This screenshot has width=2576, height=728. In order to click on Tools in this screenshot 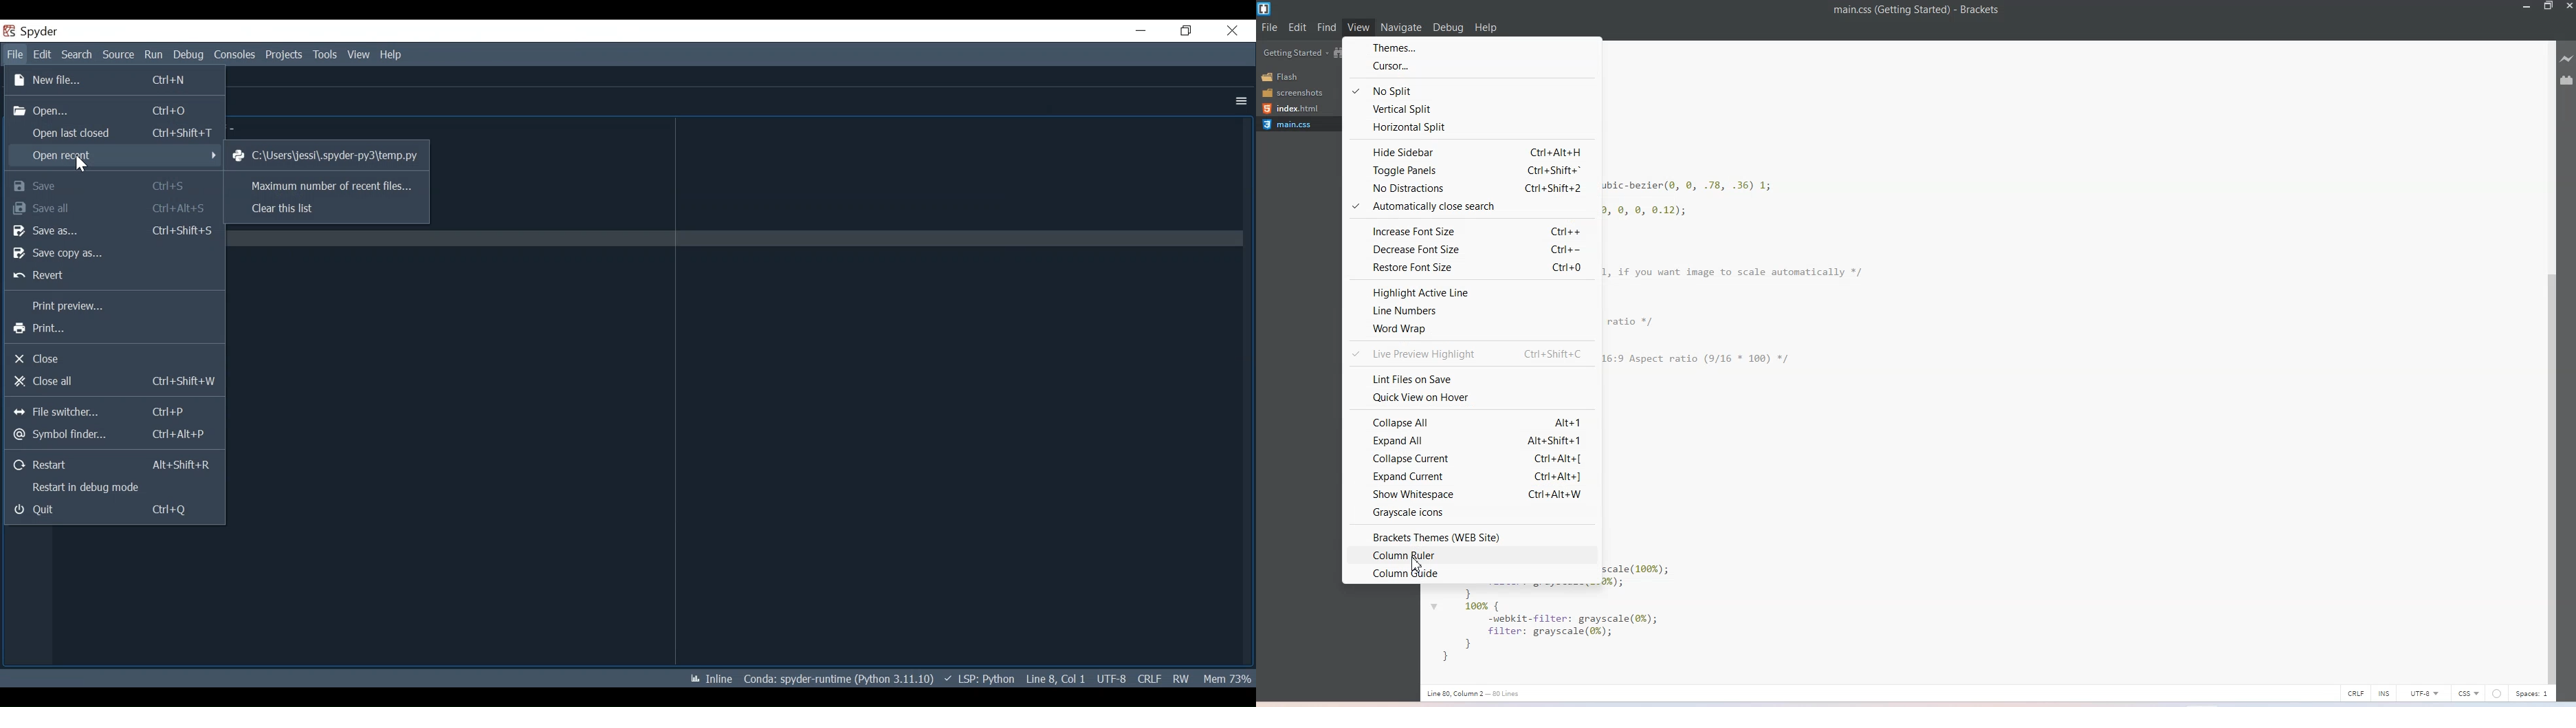, I will do `click(327, 54)`.